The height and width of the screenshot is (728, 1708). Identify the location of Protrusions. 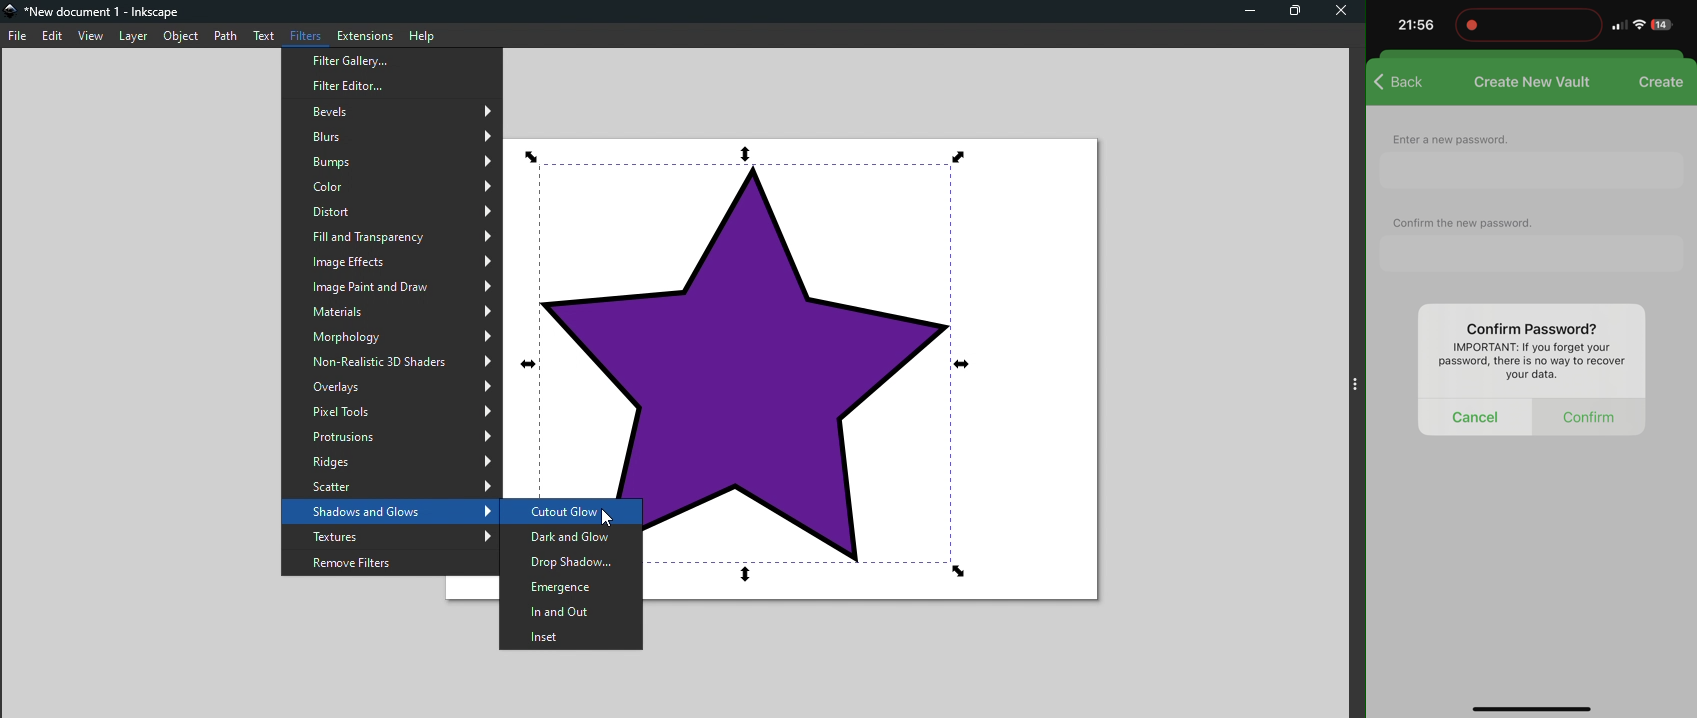
(392, 438).